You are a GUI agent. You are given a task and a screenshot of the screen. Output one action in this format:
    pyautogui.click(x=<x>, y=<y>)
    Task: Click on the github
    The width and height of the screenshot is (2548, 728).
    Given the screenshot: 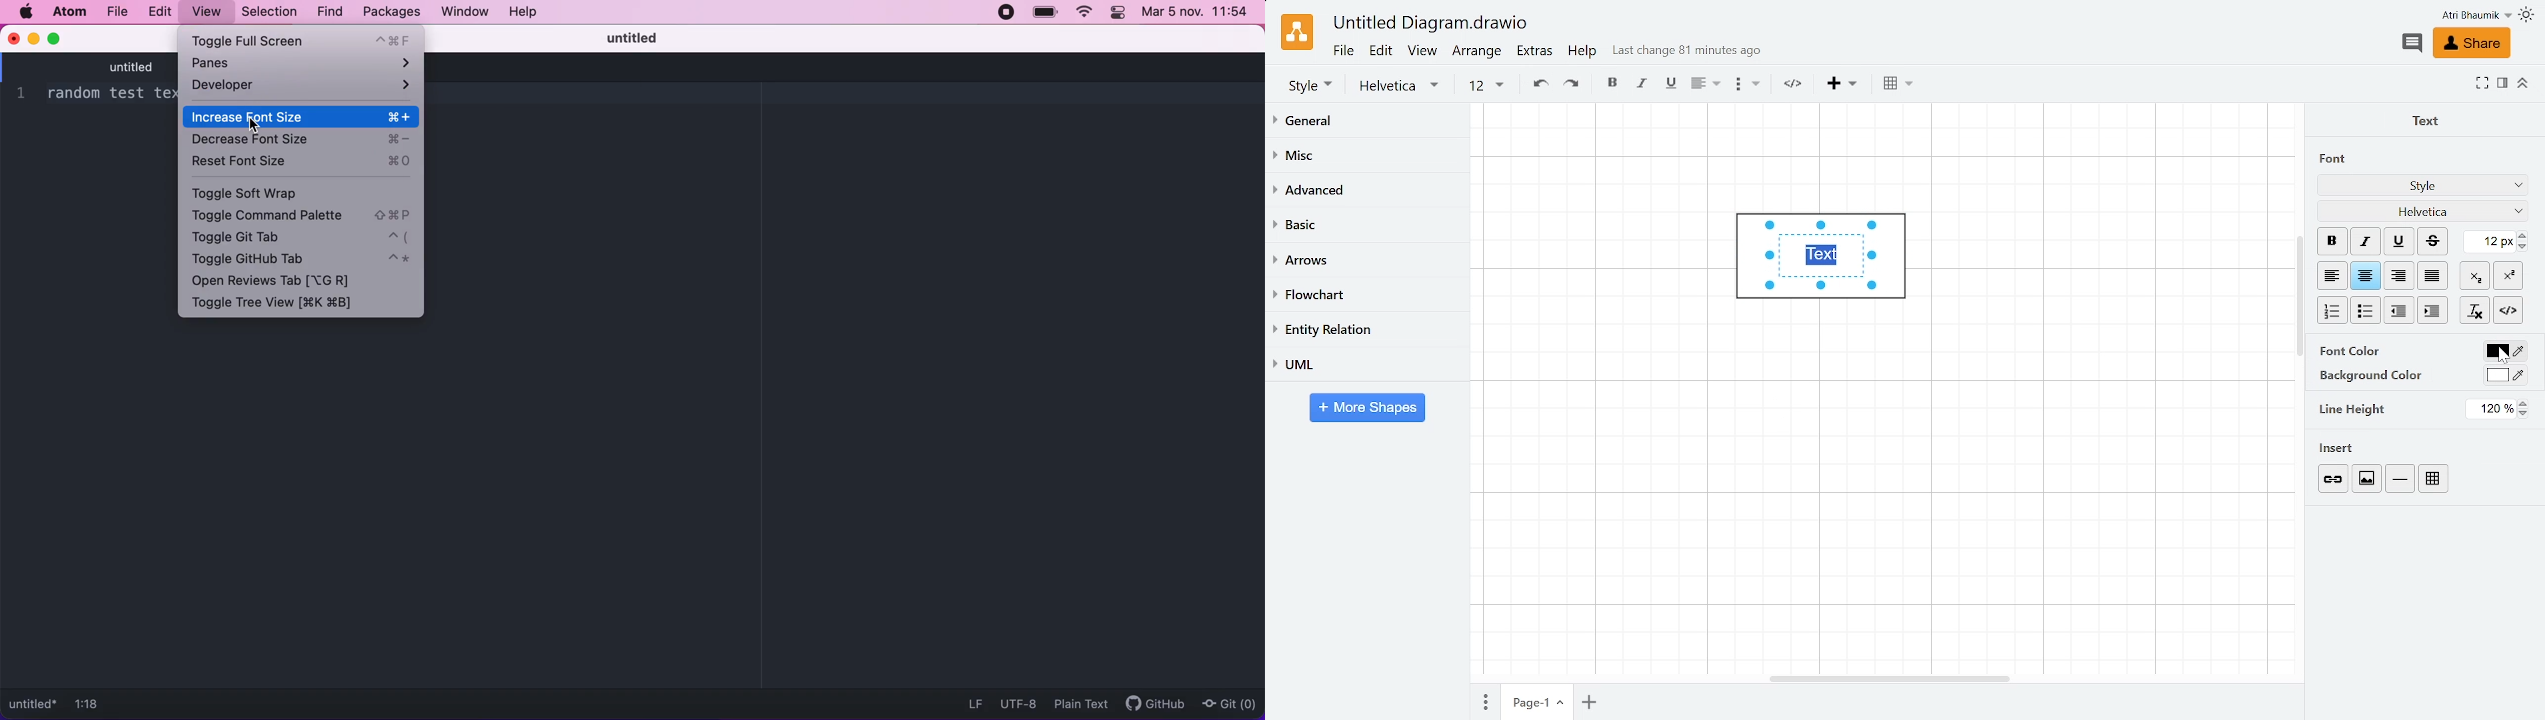 What is the action you would take?
    pyautogui.click(x=1151, y=705)
    